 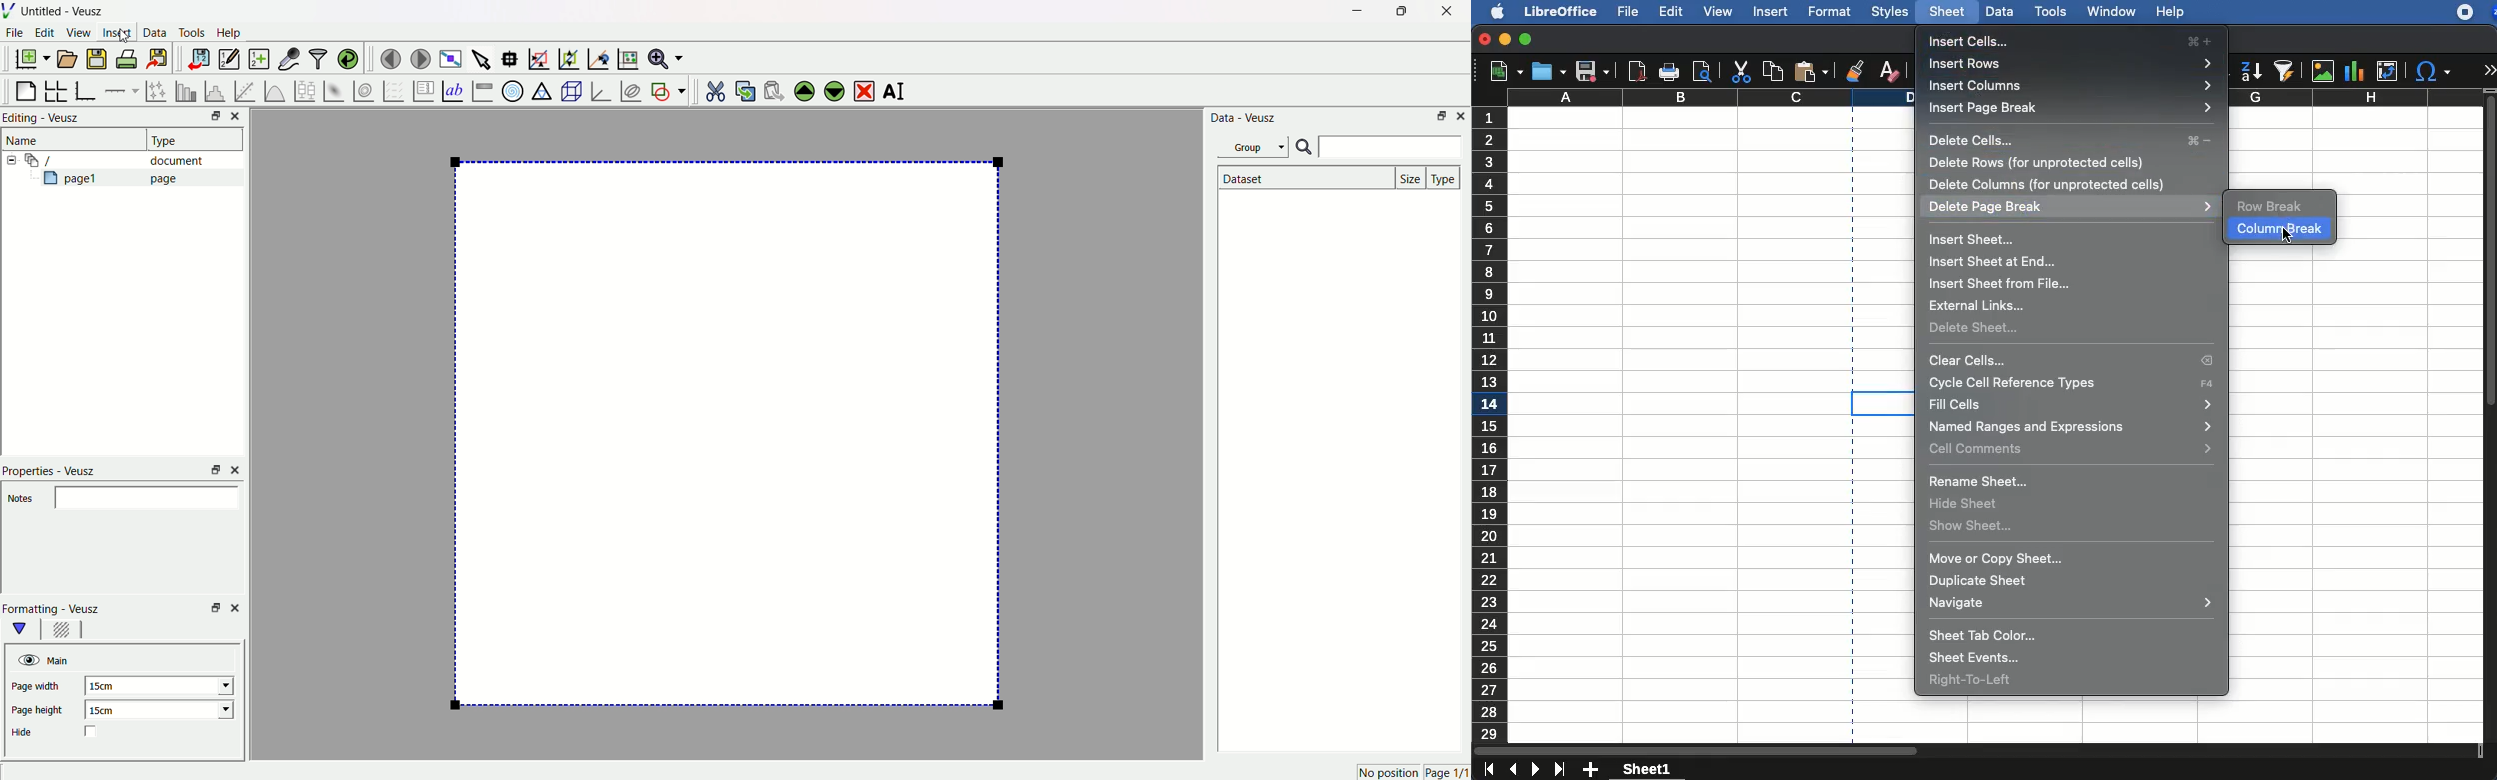 I want to click on cycle cell reference type, so click(x=2072, y=383).